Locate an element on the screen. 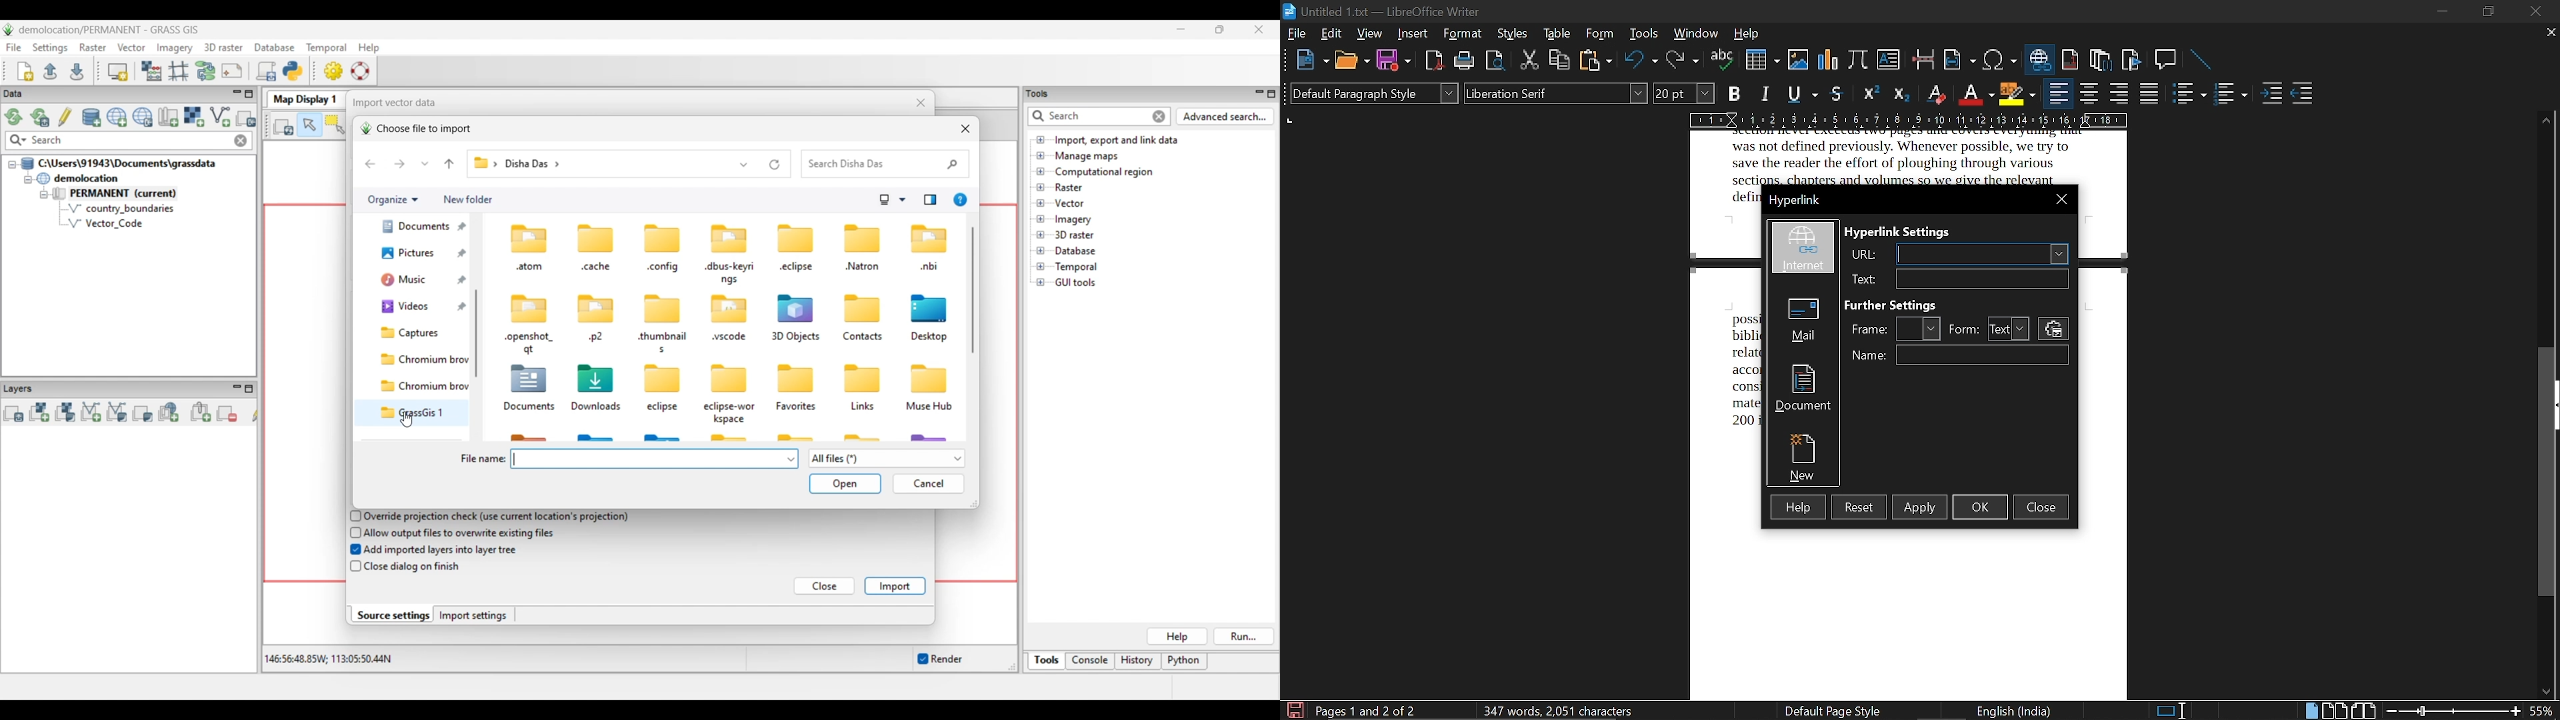 The width and height of the screenshot is (2576, 728). table is located at coordinates (1557, 35).